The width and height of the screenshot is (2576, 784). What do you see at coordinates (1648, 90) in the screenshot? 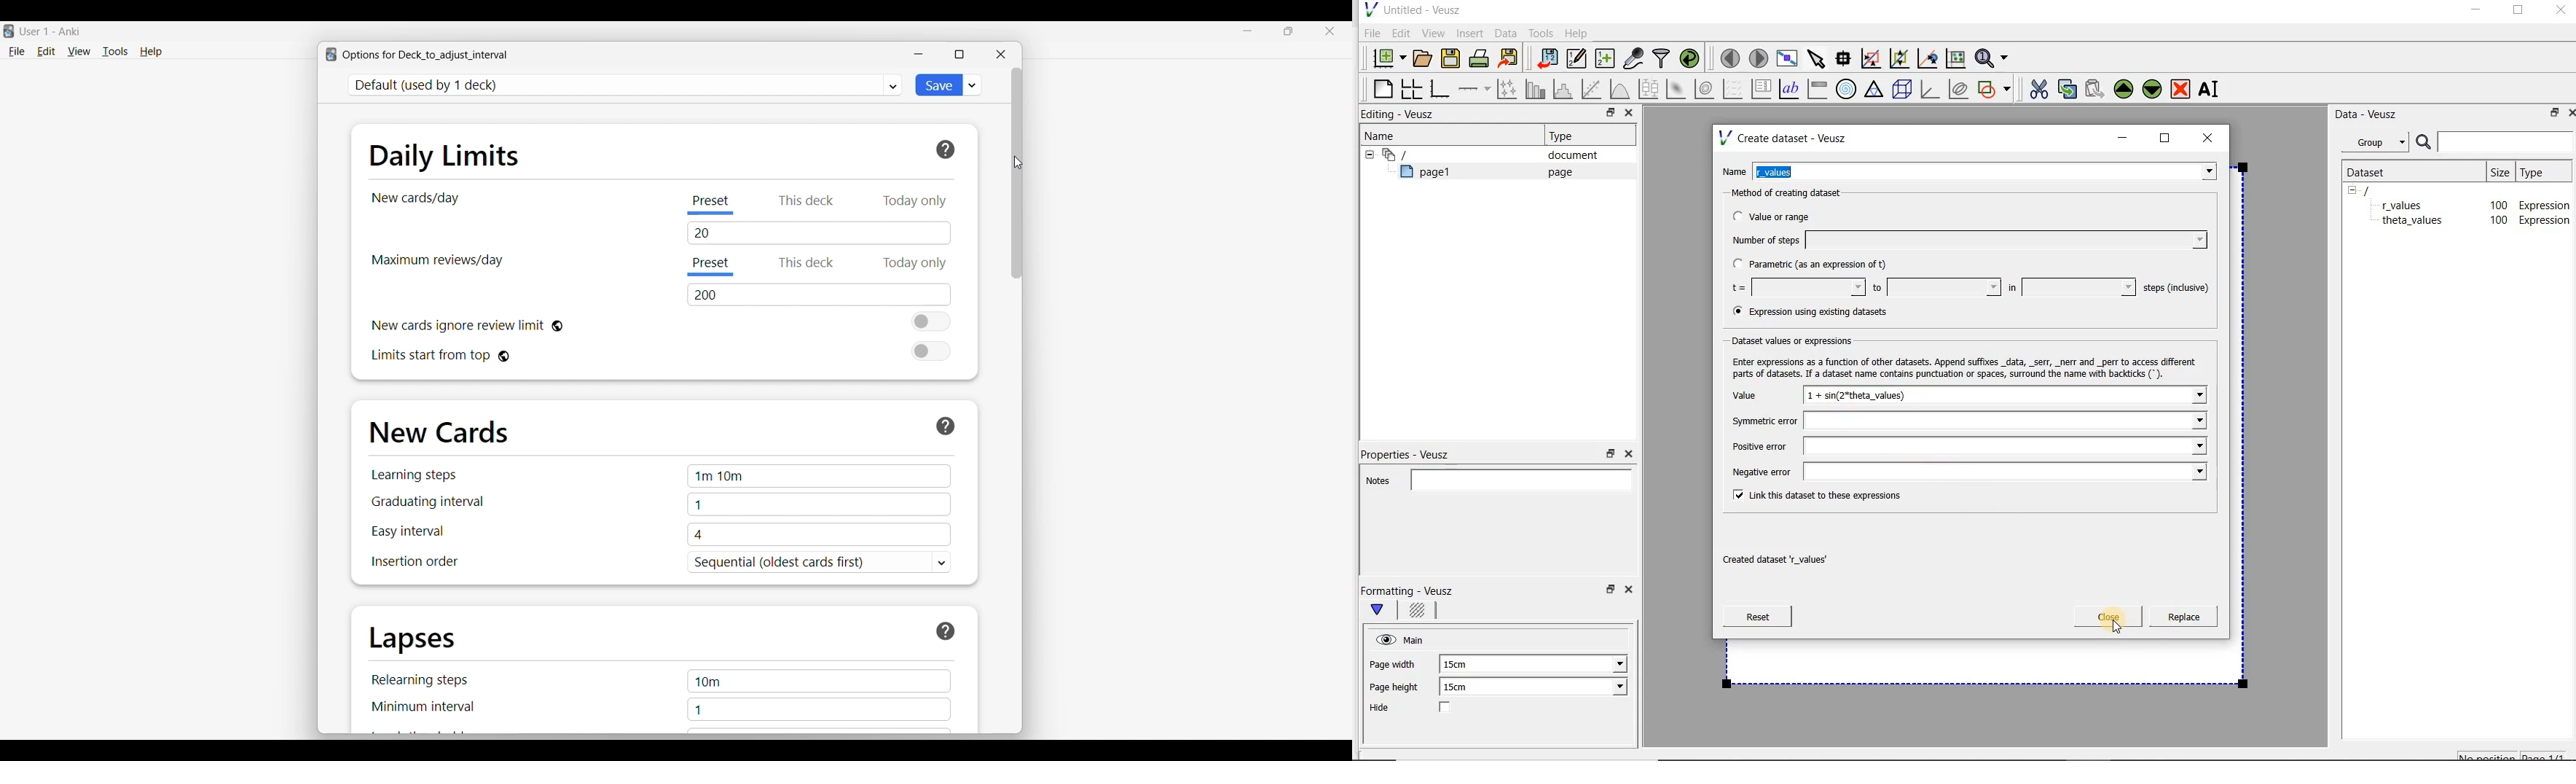
I see `plot box plots` at bounding box center [1648, 90].